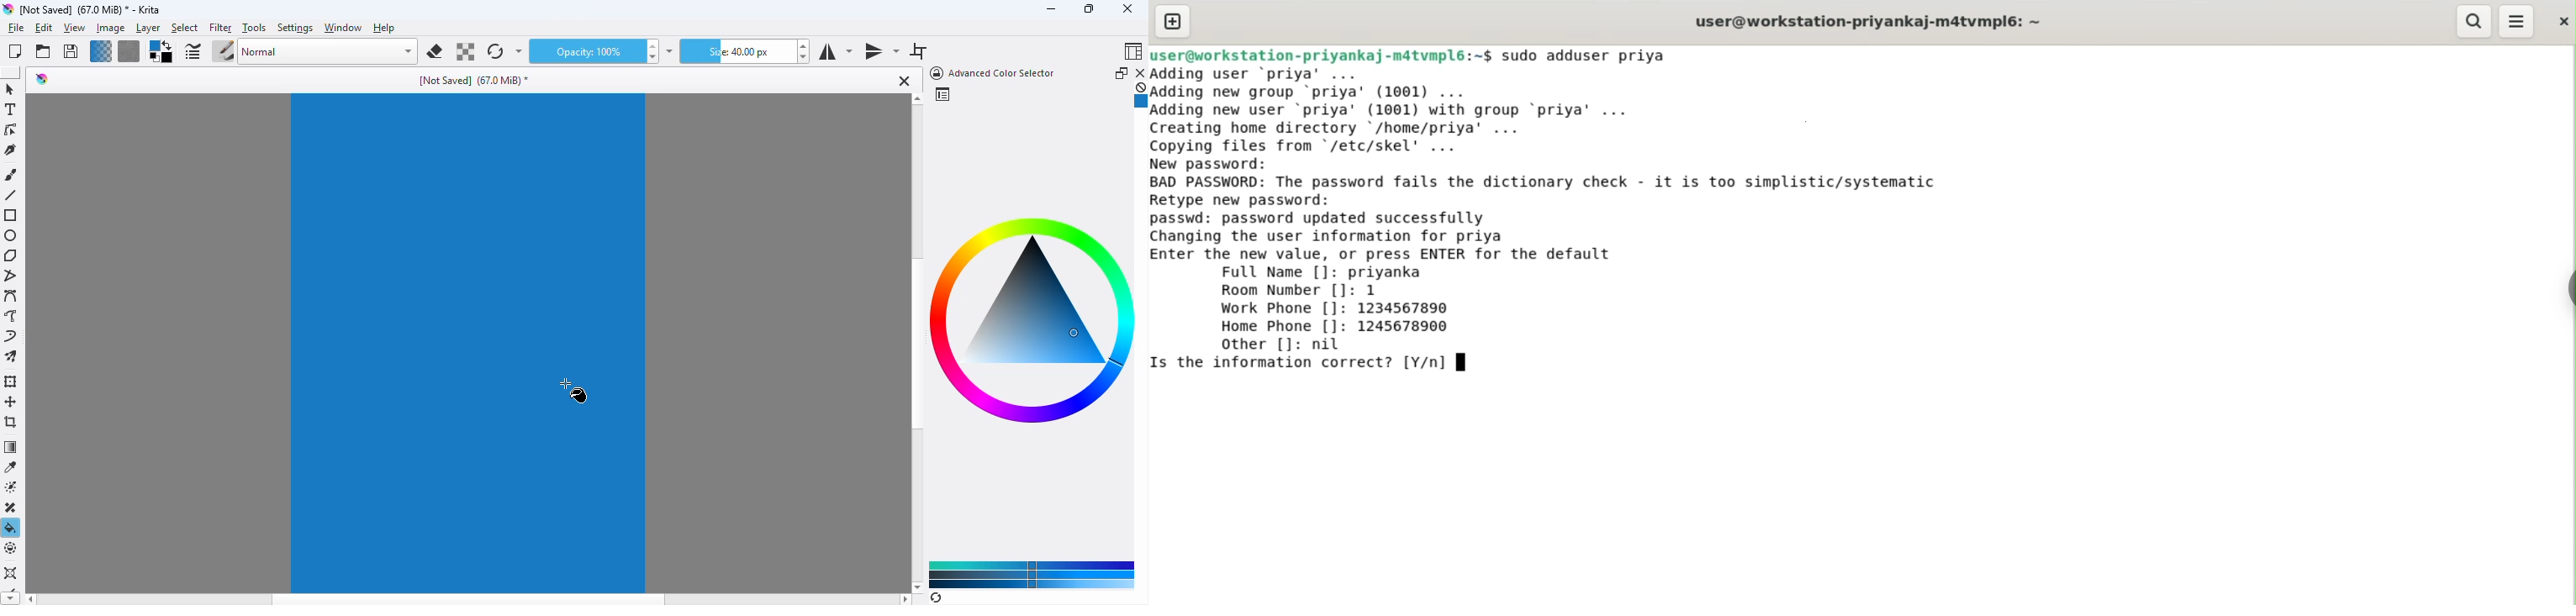  Describe the element at coordinates (8, 9) in the screenshot. I see `logo` at that location.